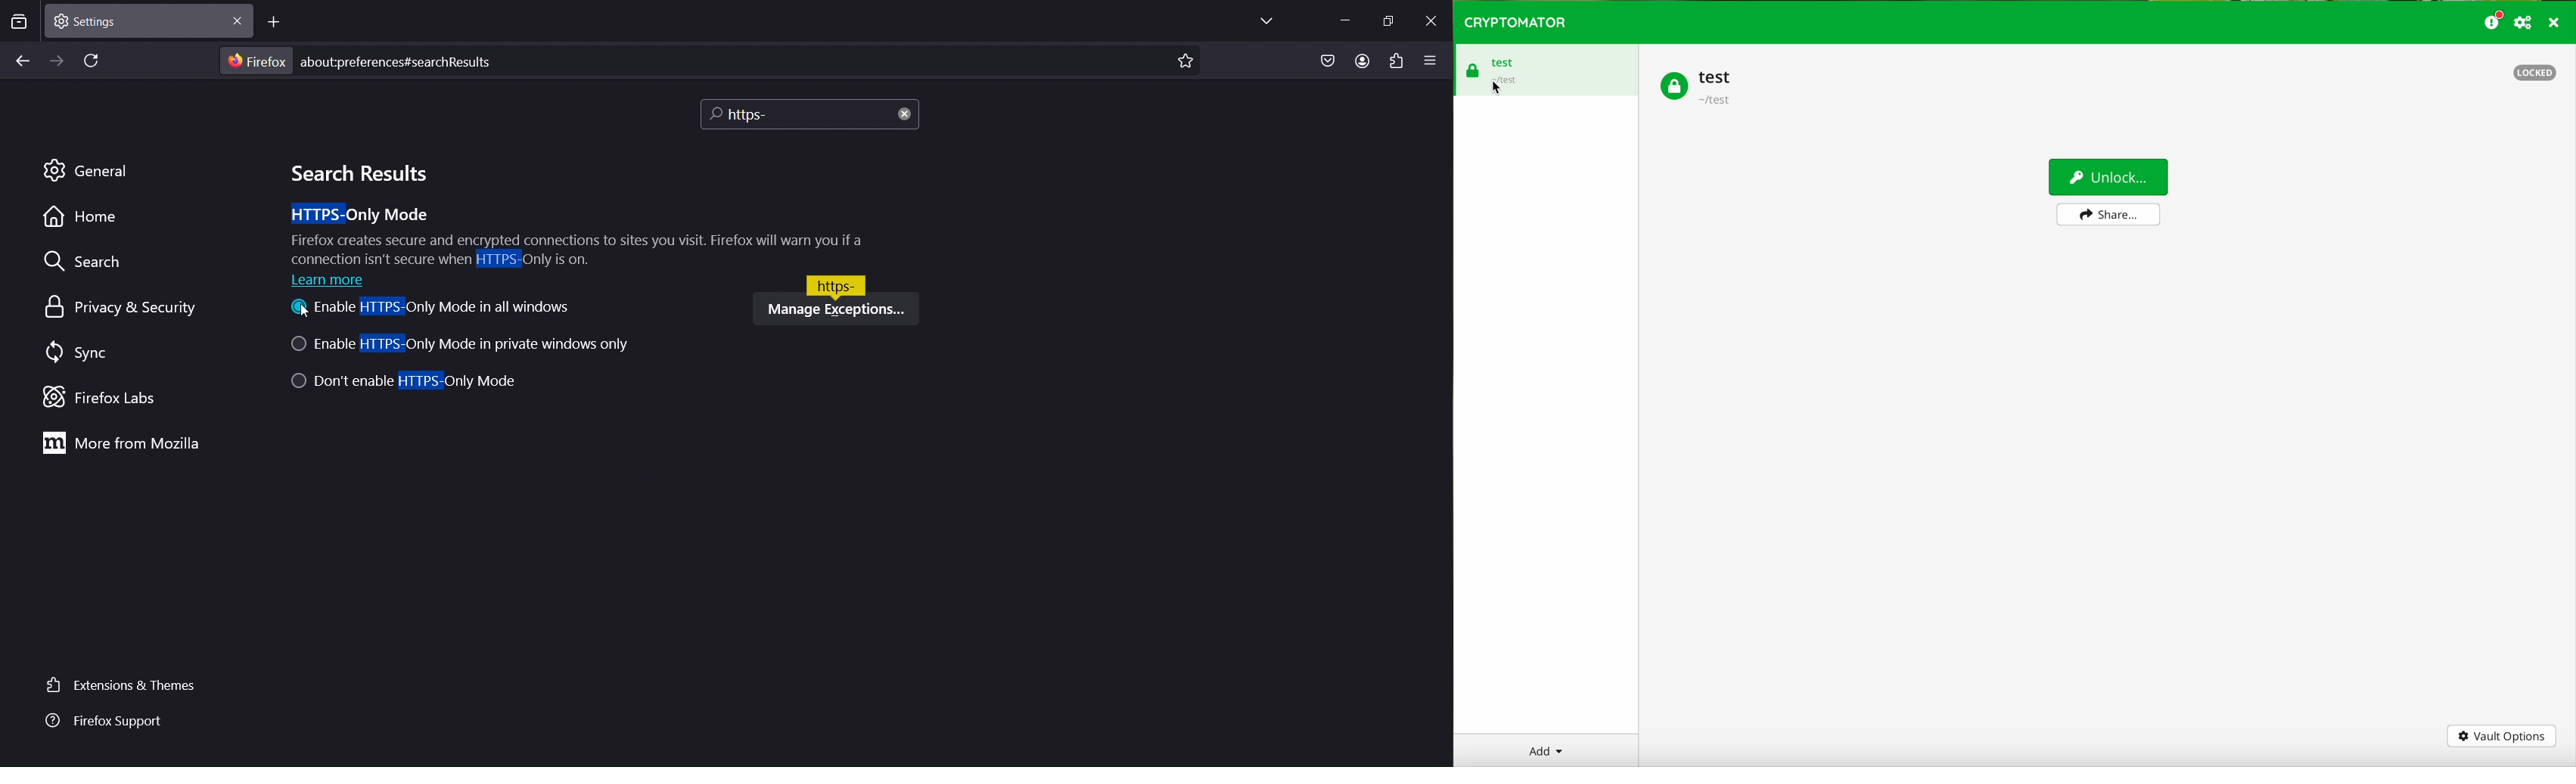 The width and height of the screenshot is (2576, 784). What do you see at coordinates (20, 23) in the screenshot?
I see `search tabs` at bounding box center [20, 23].